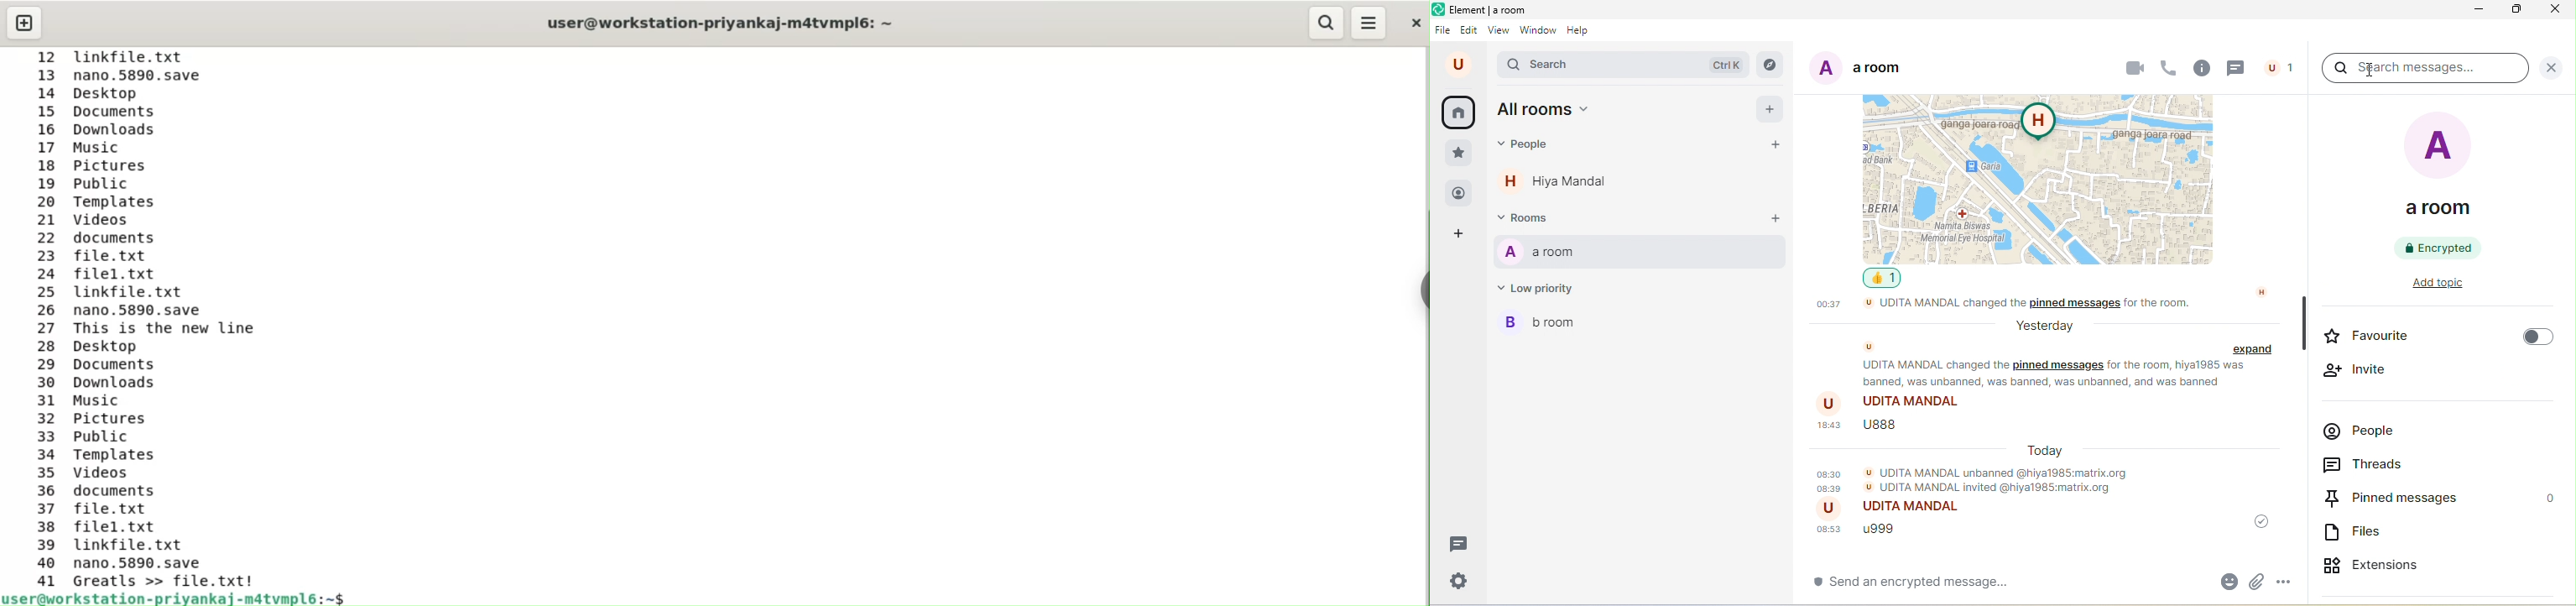 The image size is (2576, 616). What do you see at coordinates (2393, 562) in the screenshot?
I see `extensions` at bounding box center [2393, 562].